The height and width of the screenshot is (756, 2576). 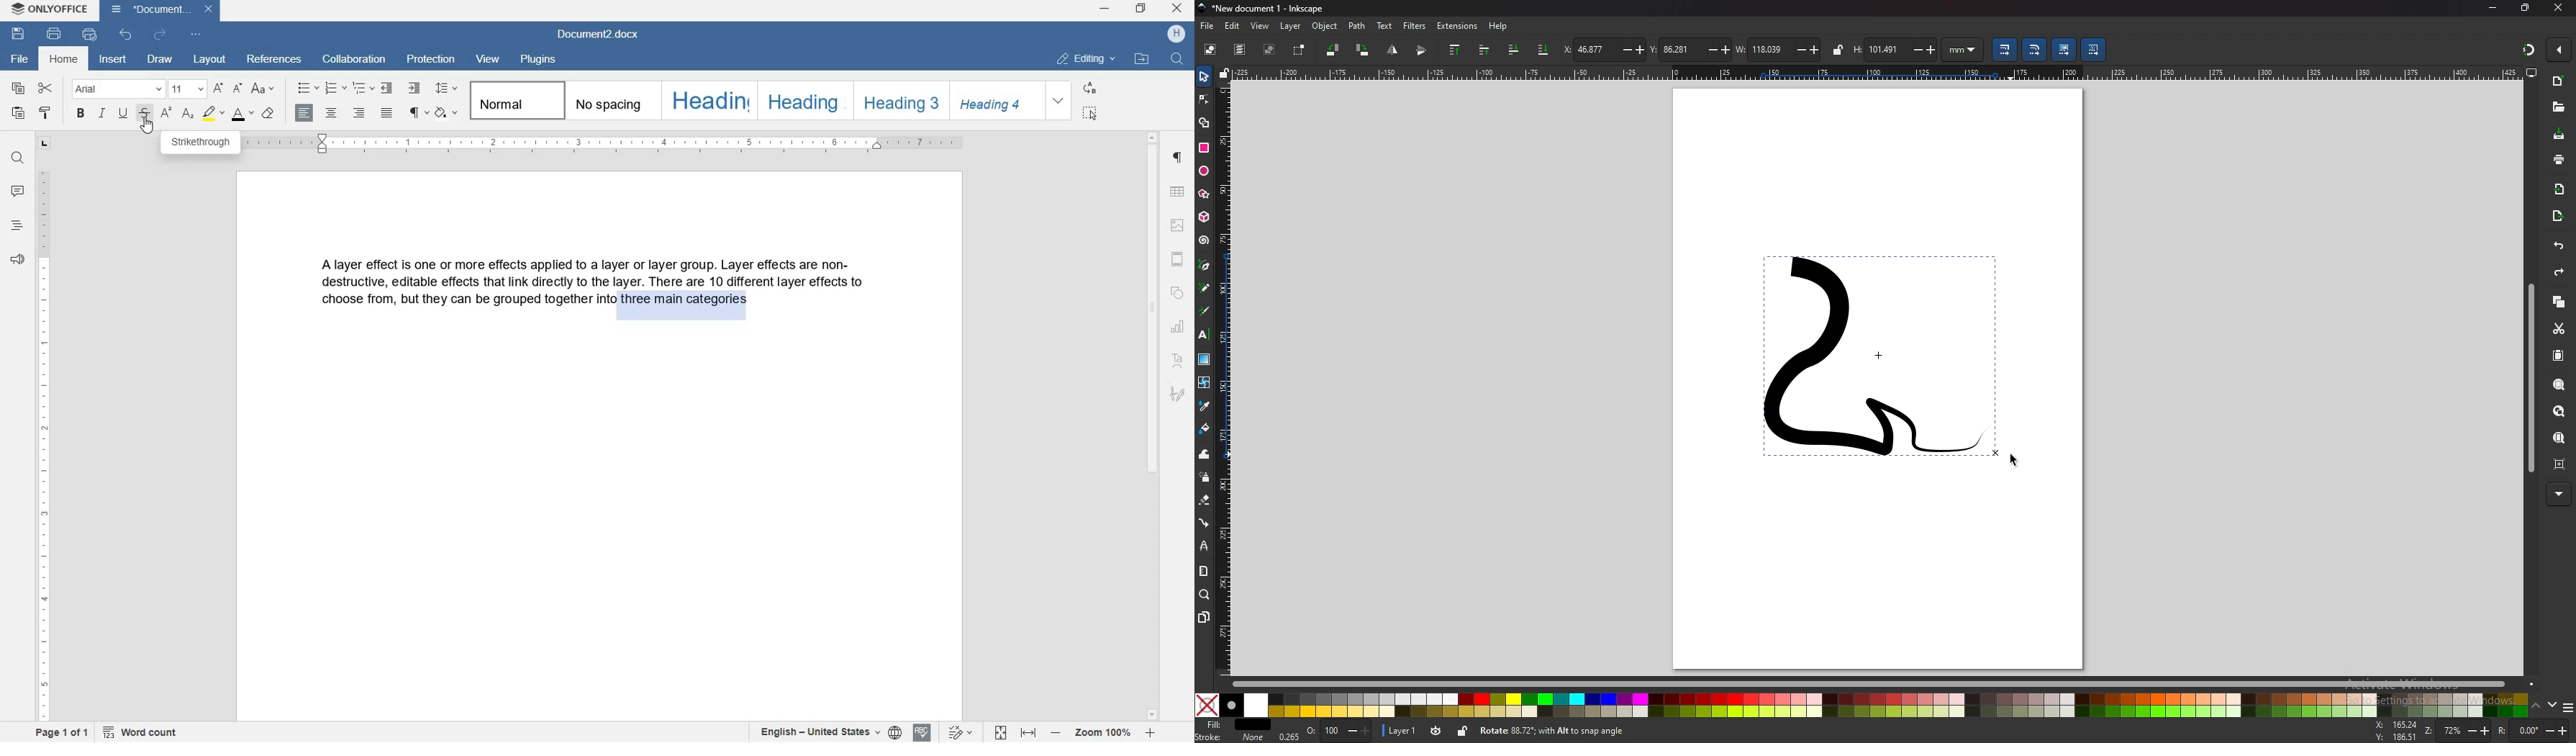 What do you see at coordinates (432, 60) in the screenshot?
I see `protection` at bounding box center [432, 60].